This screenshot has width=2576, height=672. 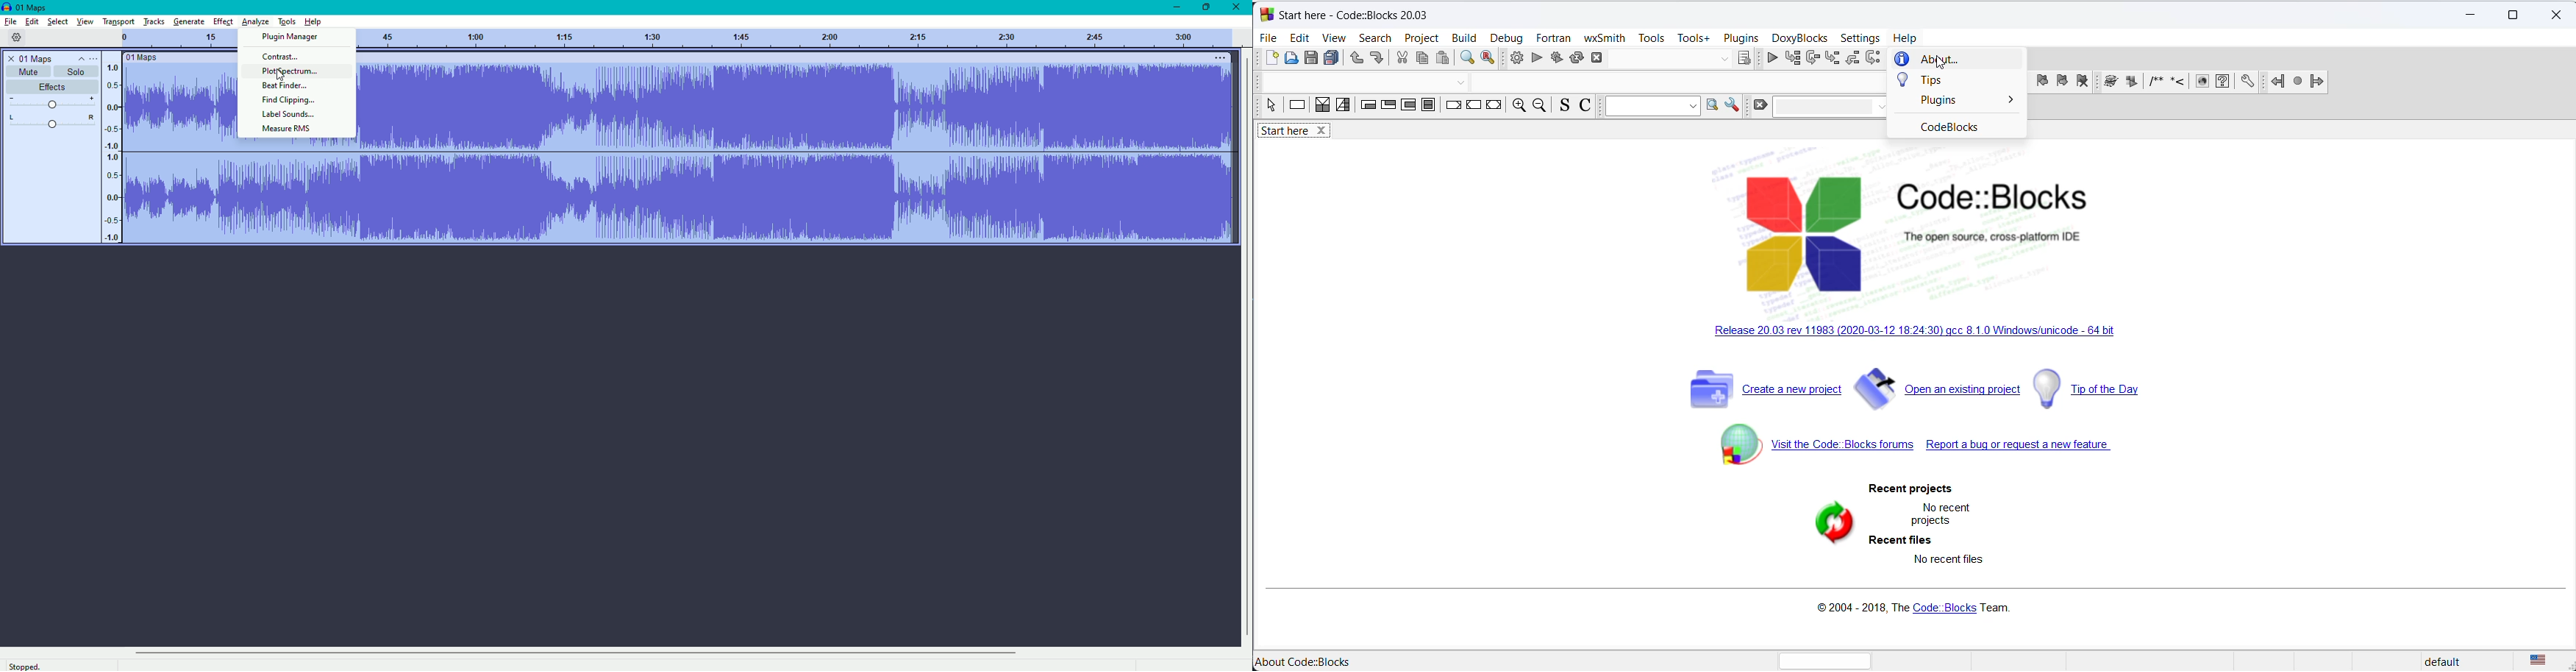 What do you see at coordinates (1289, 59) in the screenshot?
I see `open` at bounding box center [1289, 59].